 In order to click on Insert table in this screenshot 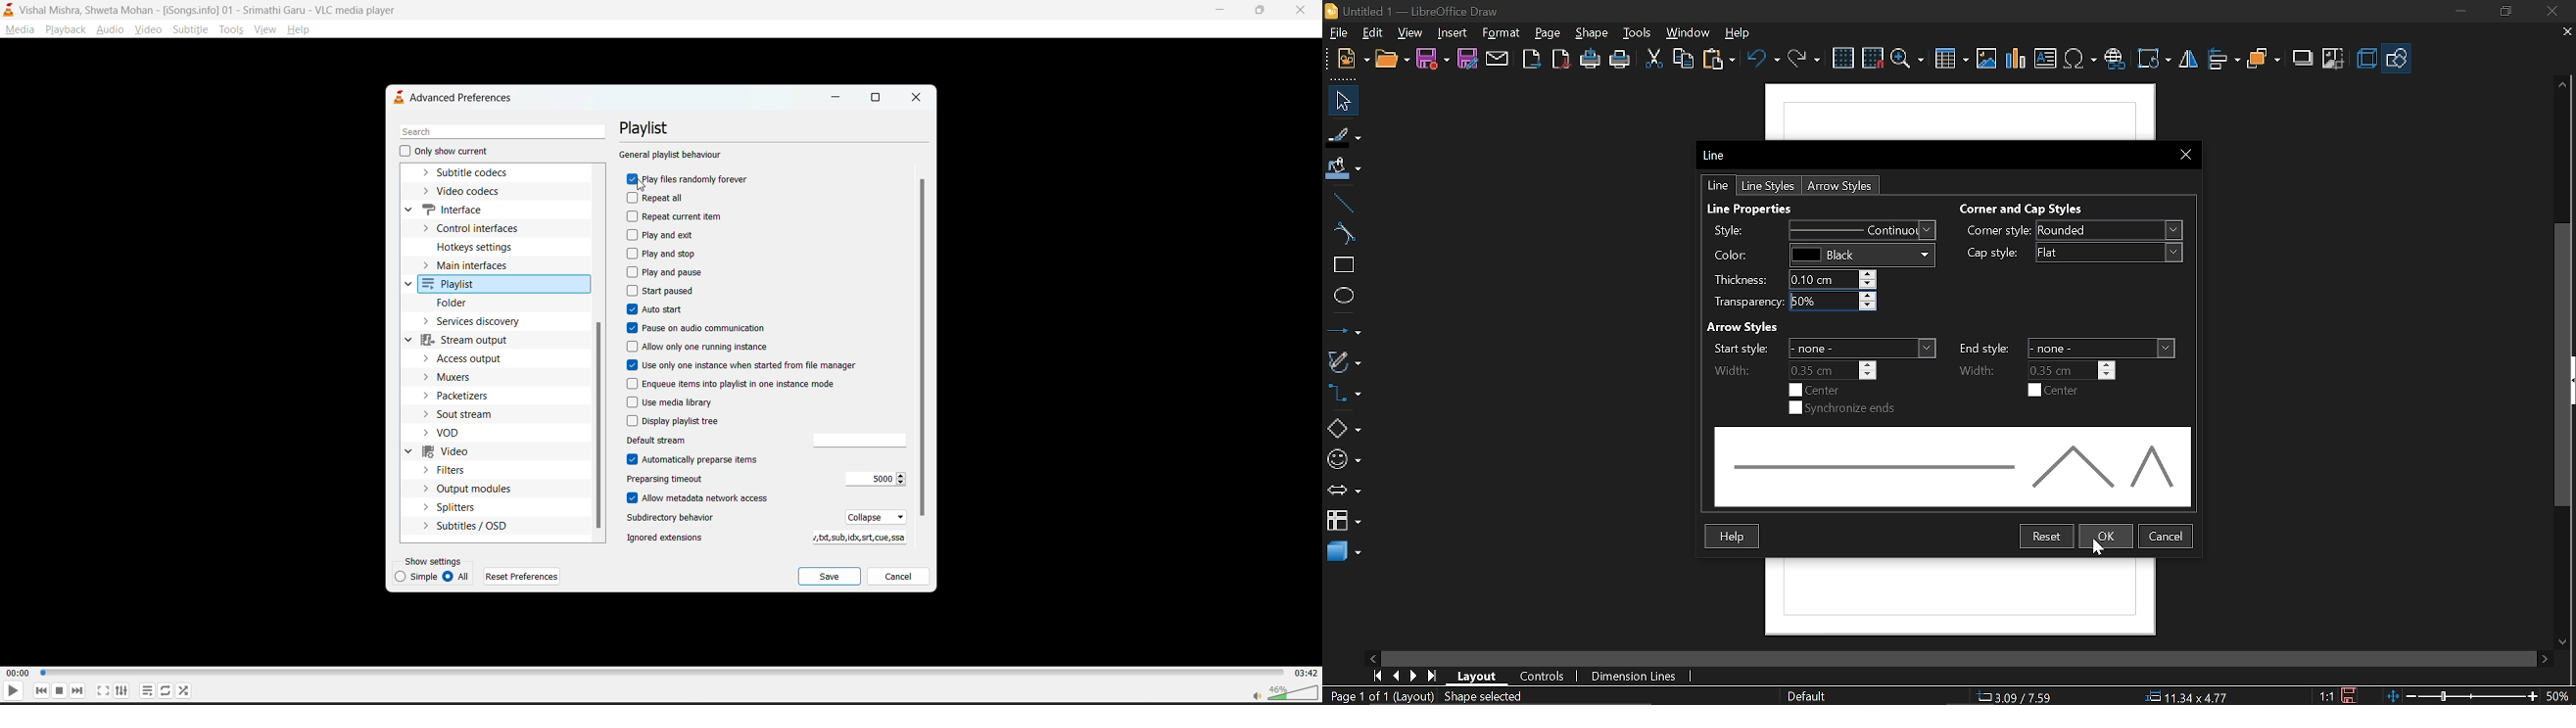, I will do `click(1951, 59)`.